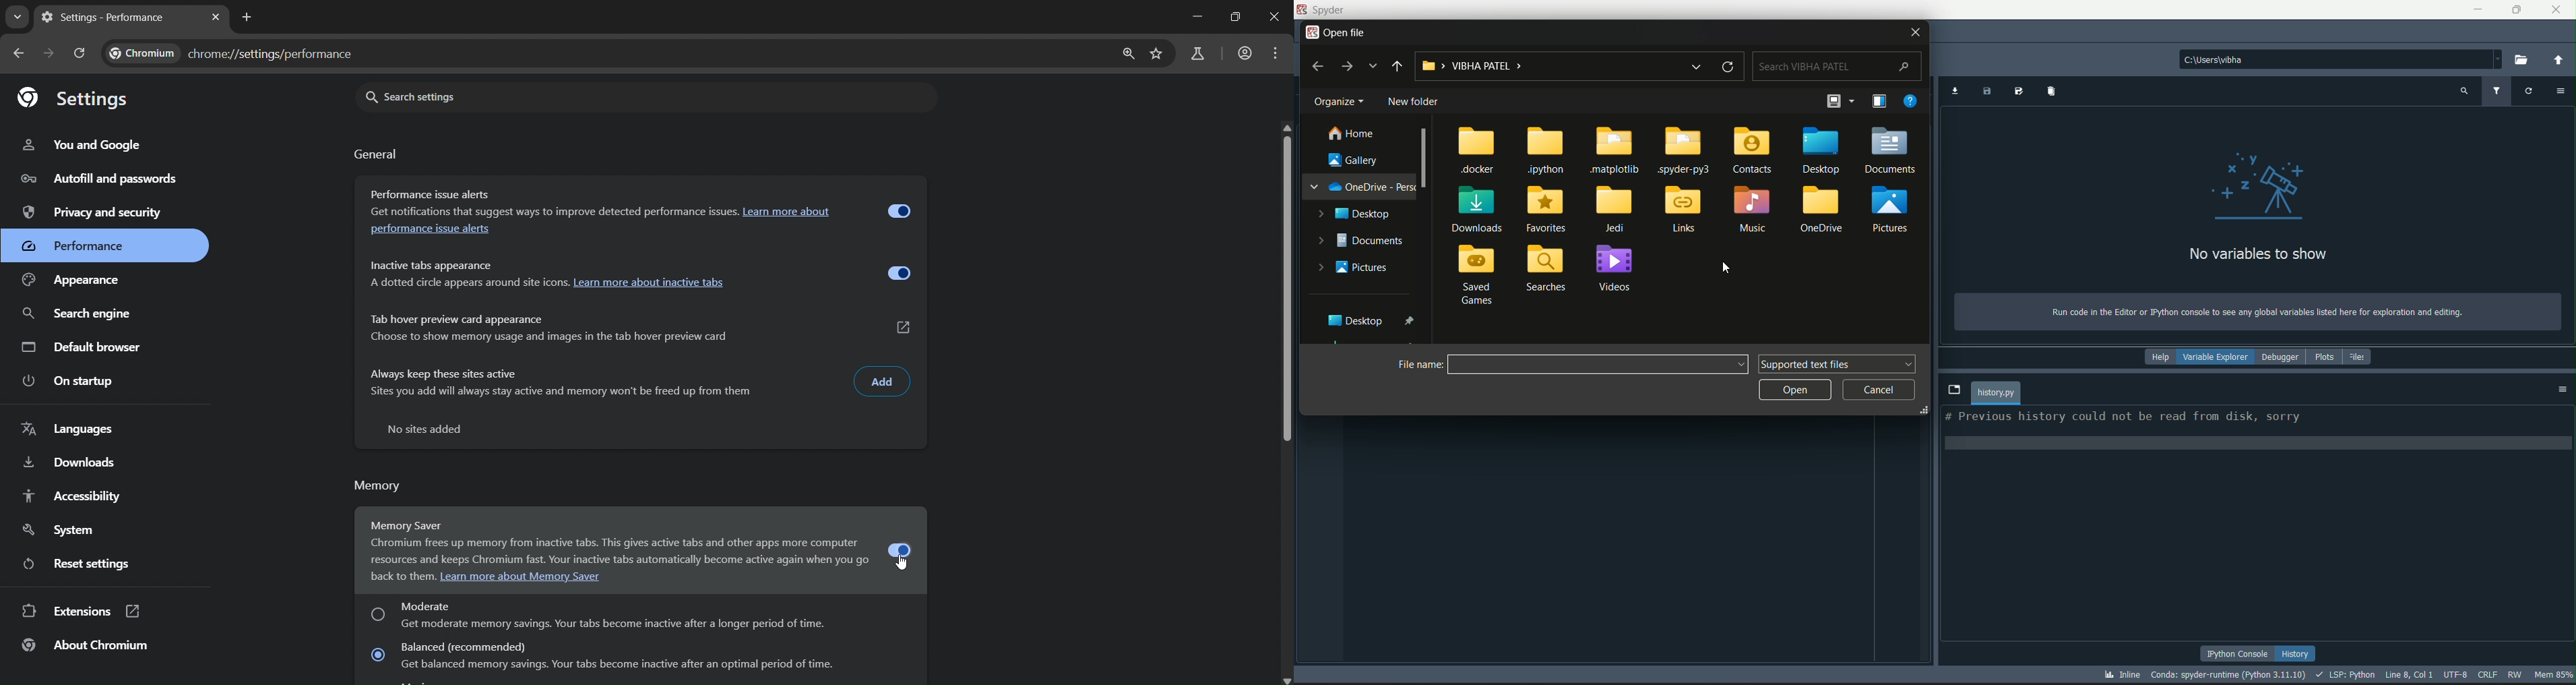  What do you see at coordinates (75, 497) in the screenshot?
I see `accessibility` at bounding box center [75, 497].